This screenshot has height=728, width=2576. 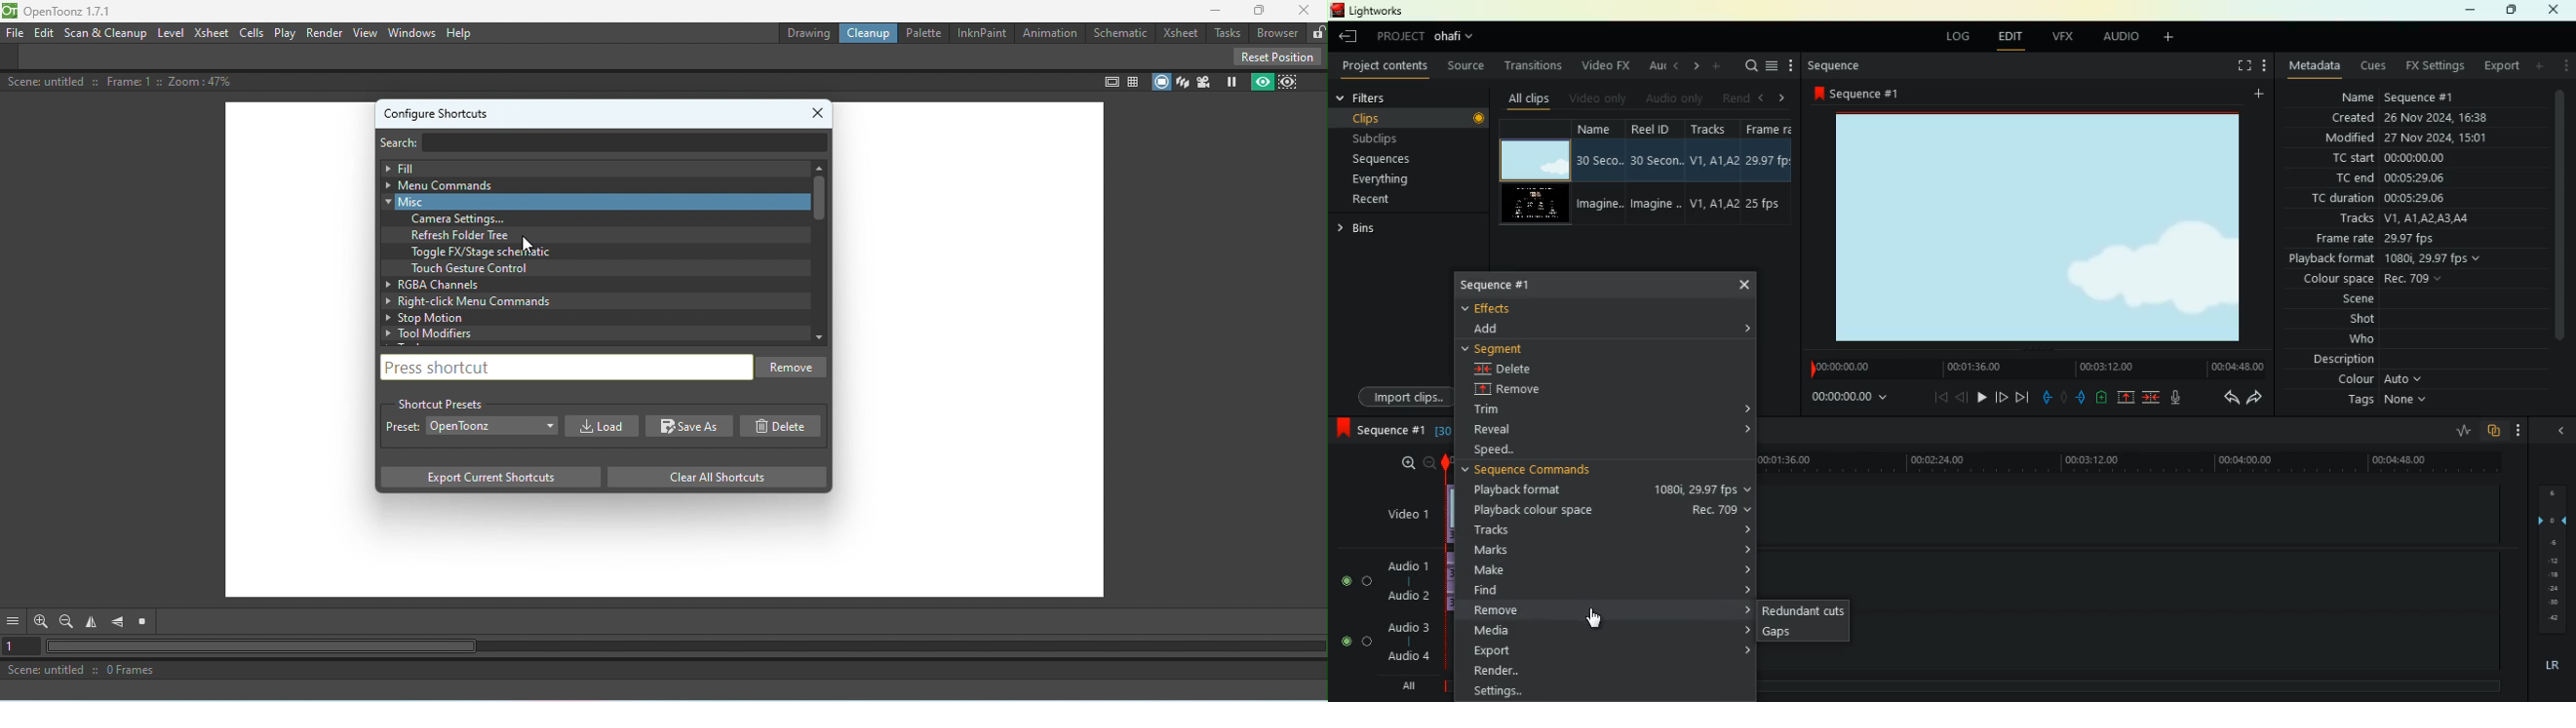 I want to click on leave, so click(x=1348, y=38).